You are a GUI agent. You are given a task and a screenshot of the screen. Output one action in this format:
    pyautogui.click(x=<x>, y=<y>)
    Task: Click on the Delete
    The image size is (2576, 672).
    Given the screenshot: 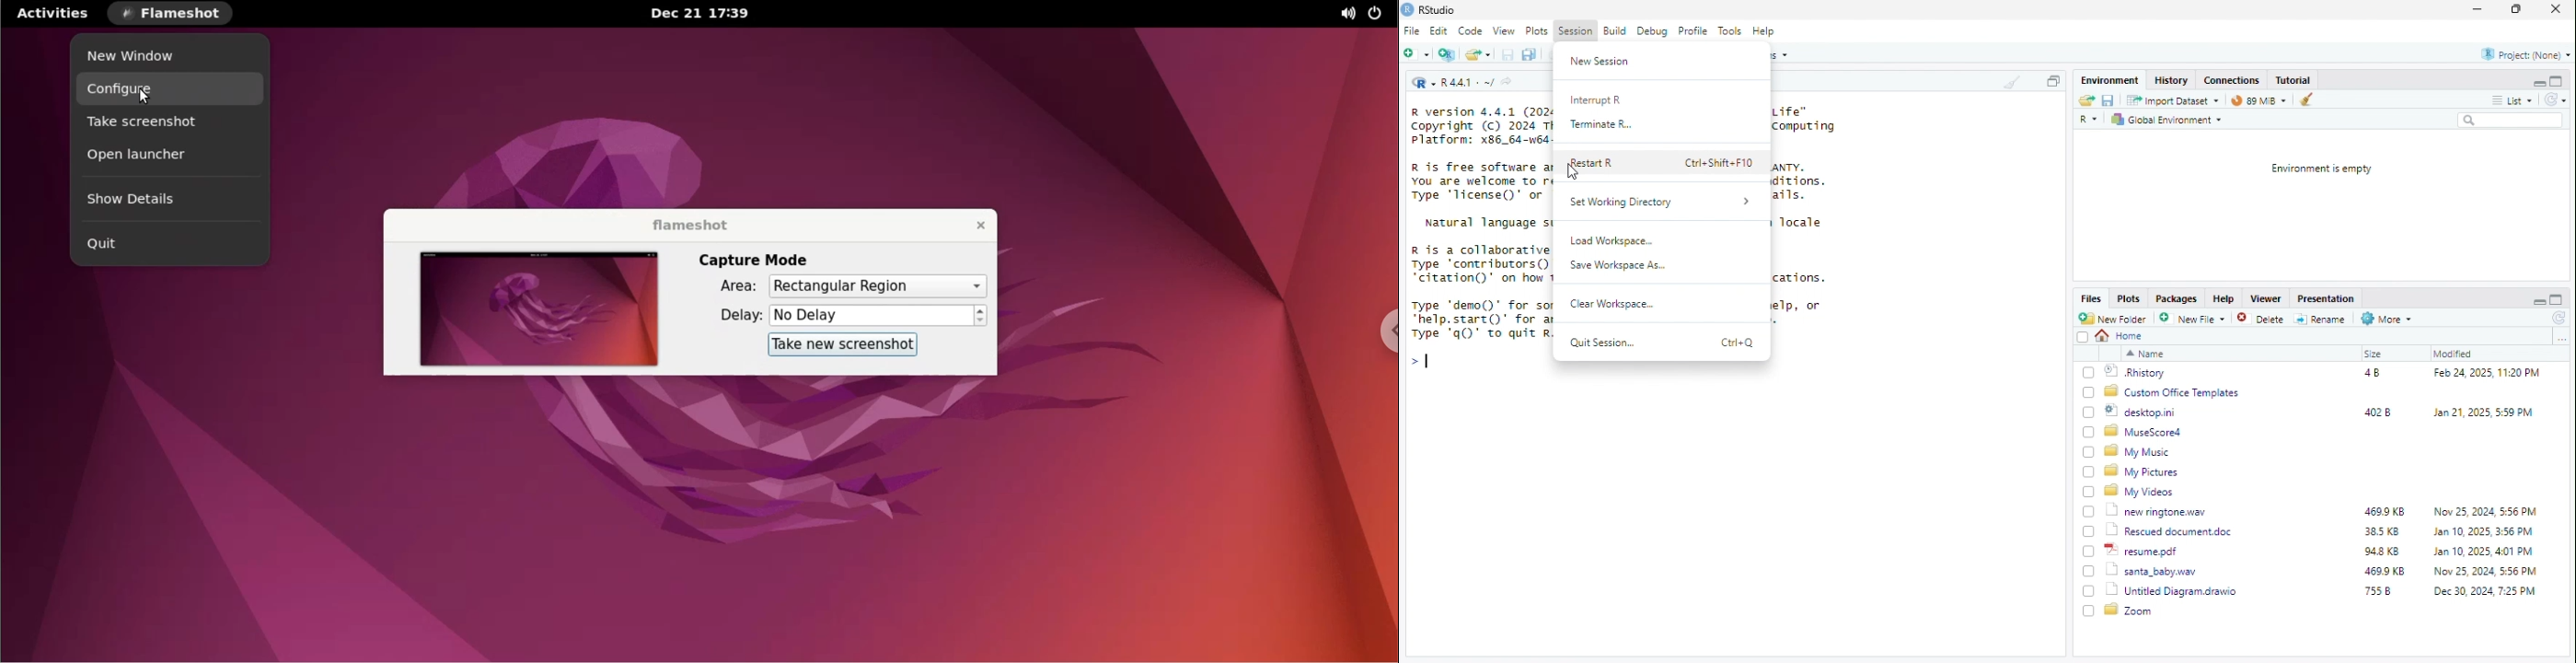 What is the action you would take?
    pyautogui.click(x=2262, y=320)
    